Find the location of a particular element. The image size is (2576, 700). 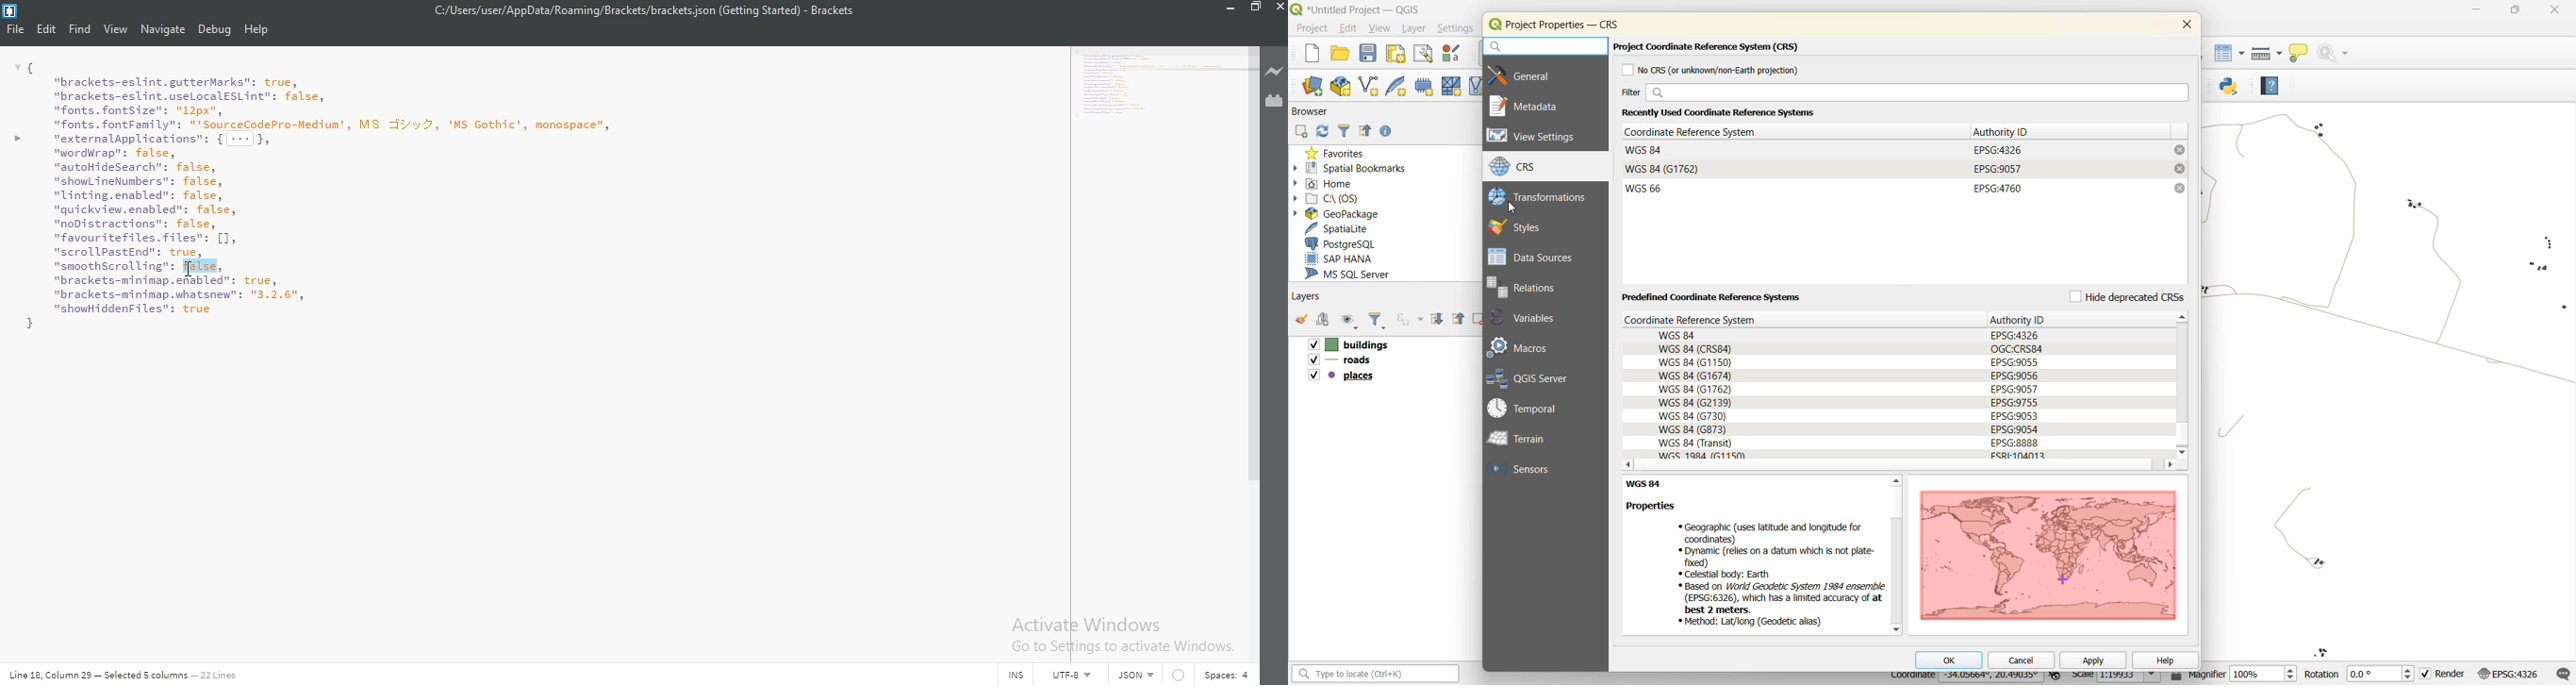

EPSG:4760 is located at coordinates (1997, 187).